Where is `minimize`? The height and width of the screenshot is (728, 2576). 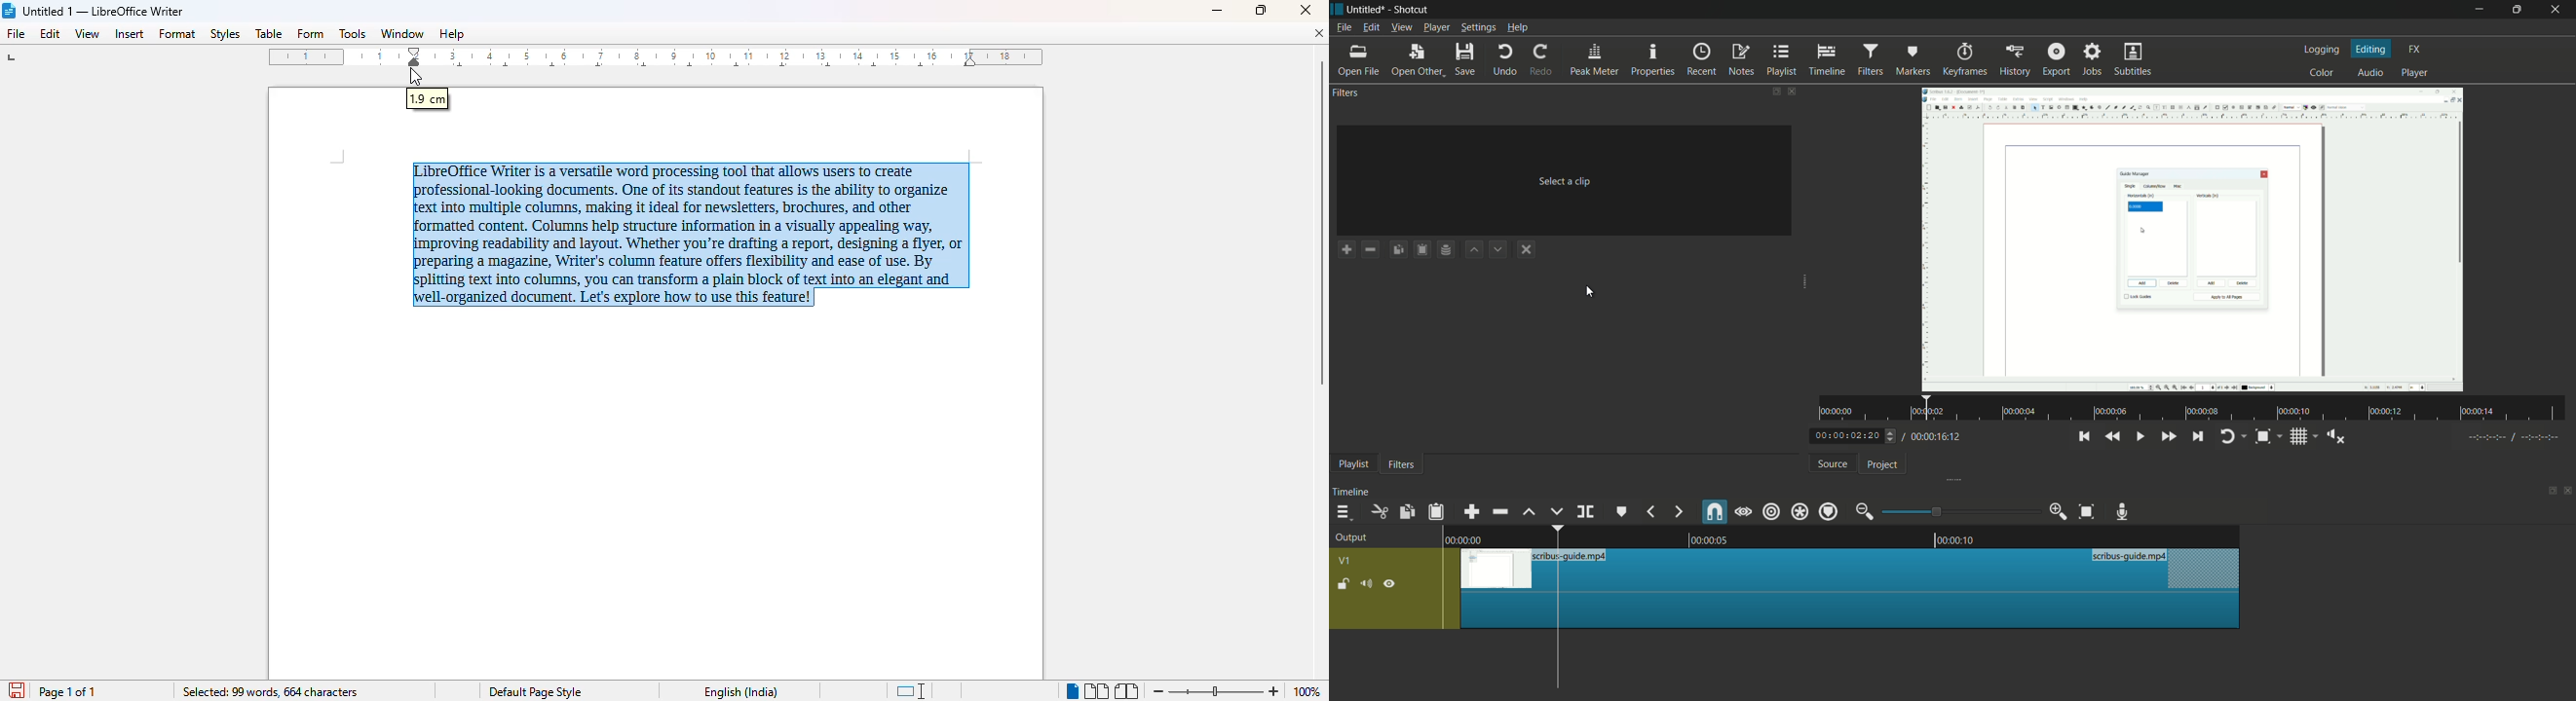 minimize is located at coordinates (1217, 12).